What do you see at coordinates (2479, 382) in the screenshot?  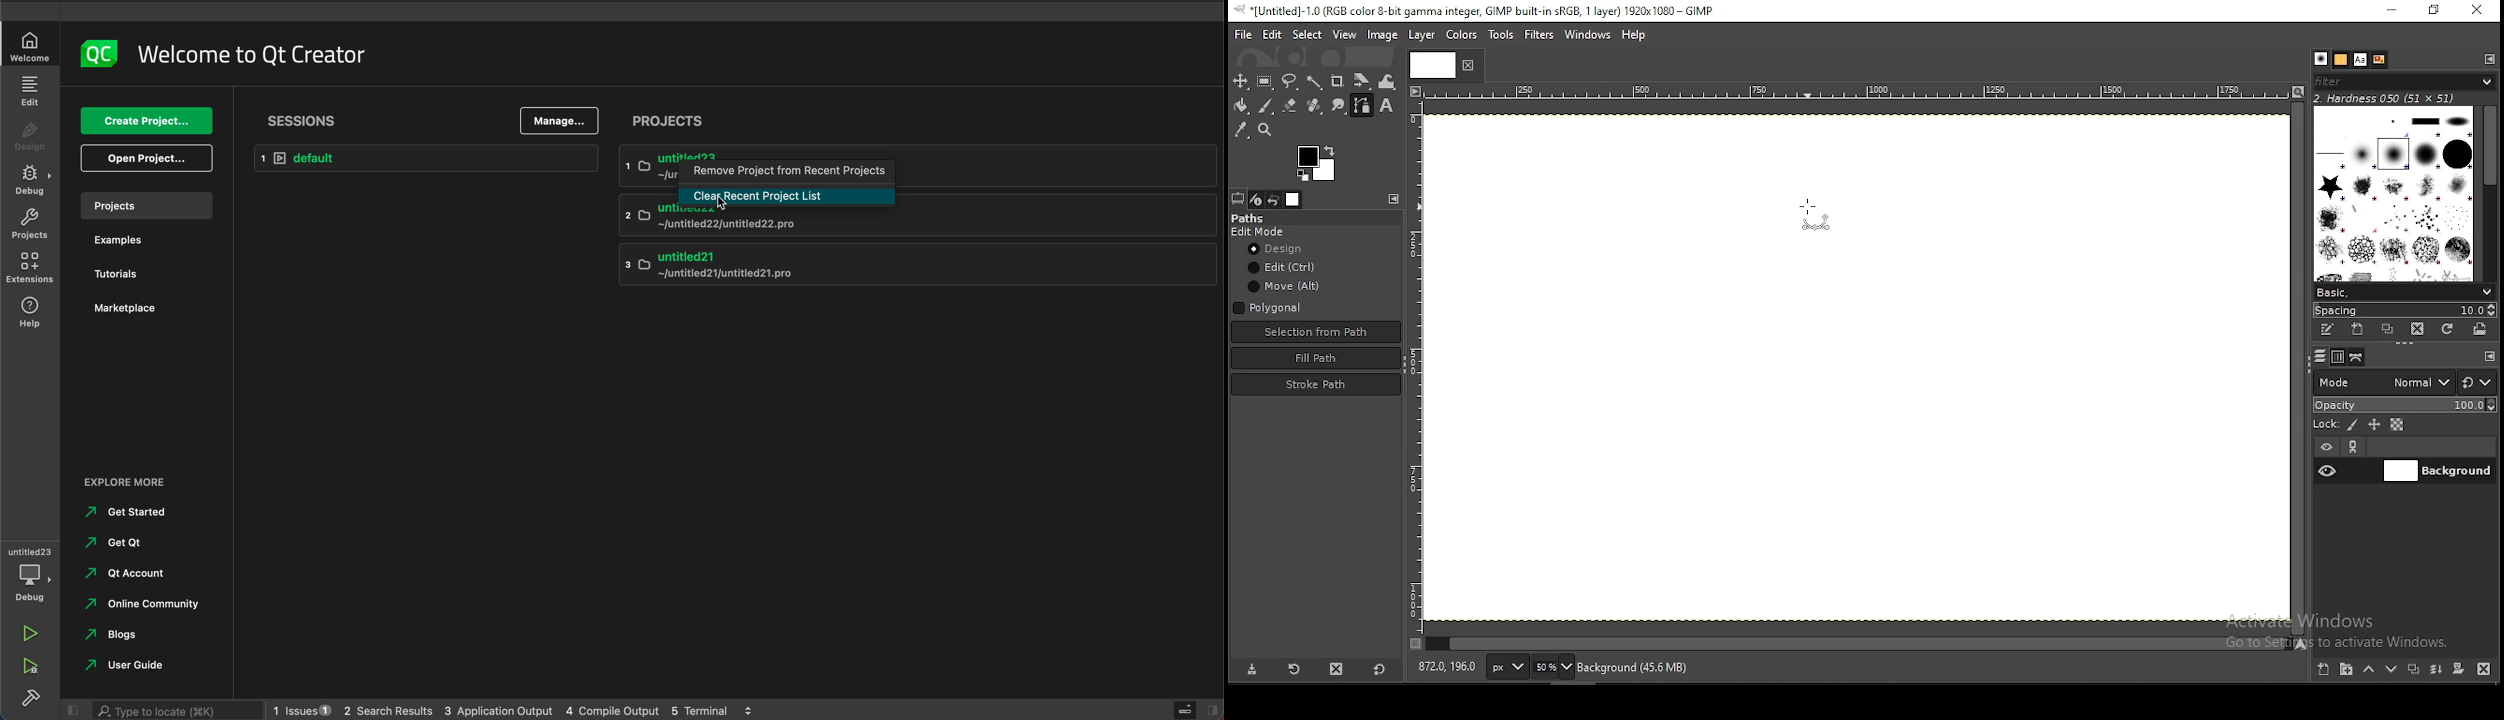 I see `switch to other modes` at bounding box center [2479, 382].